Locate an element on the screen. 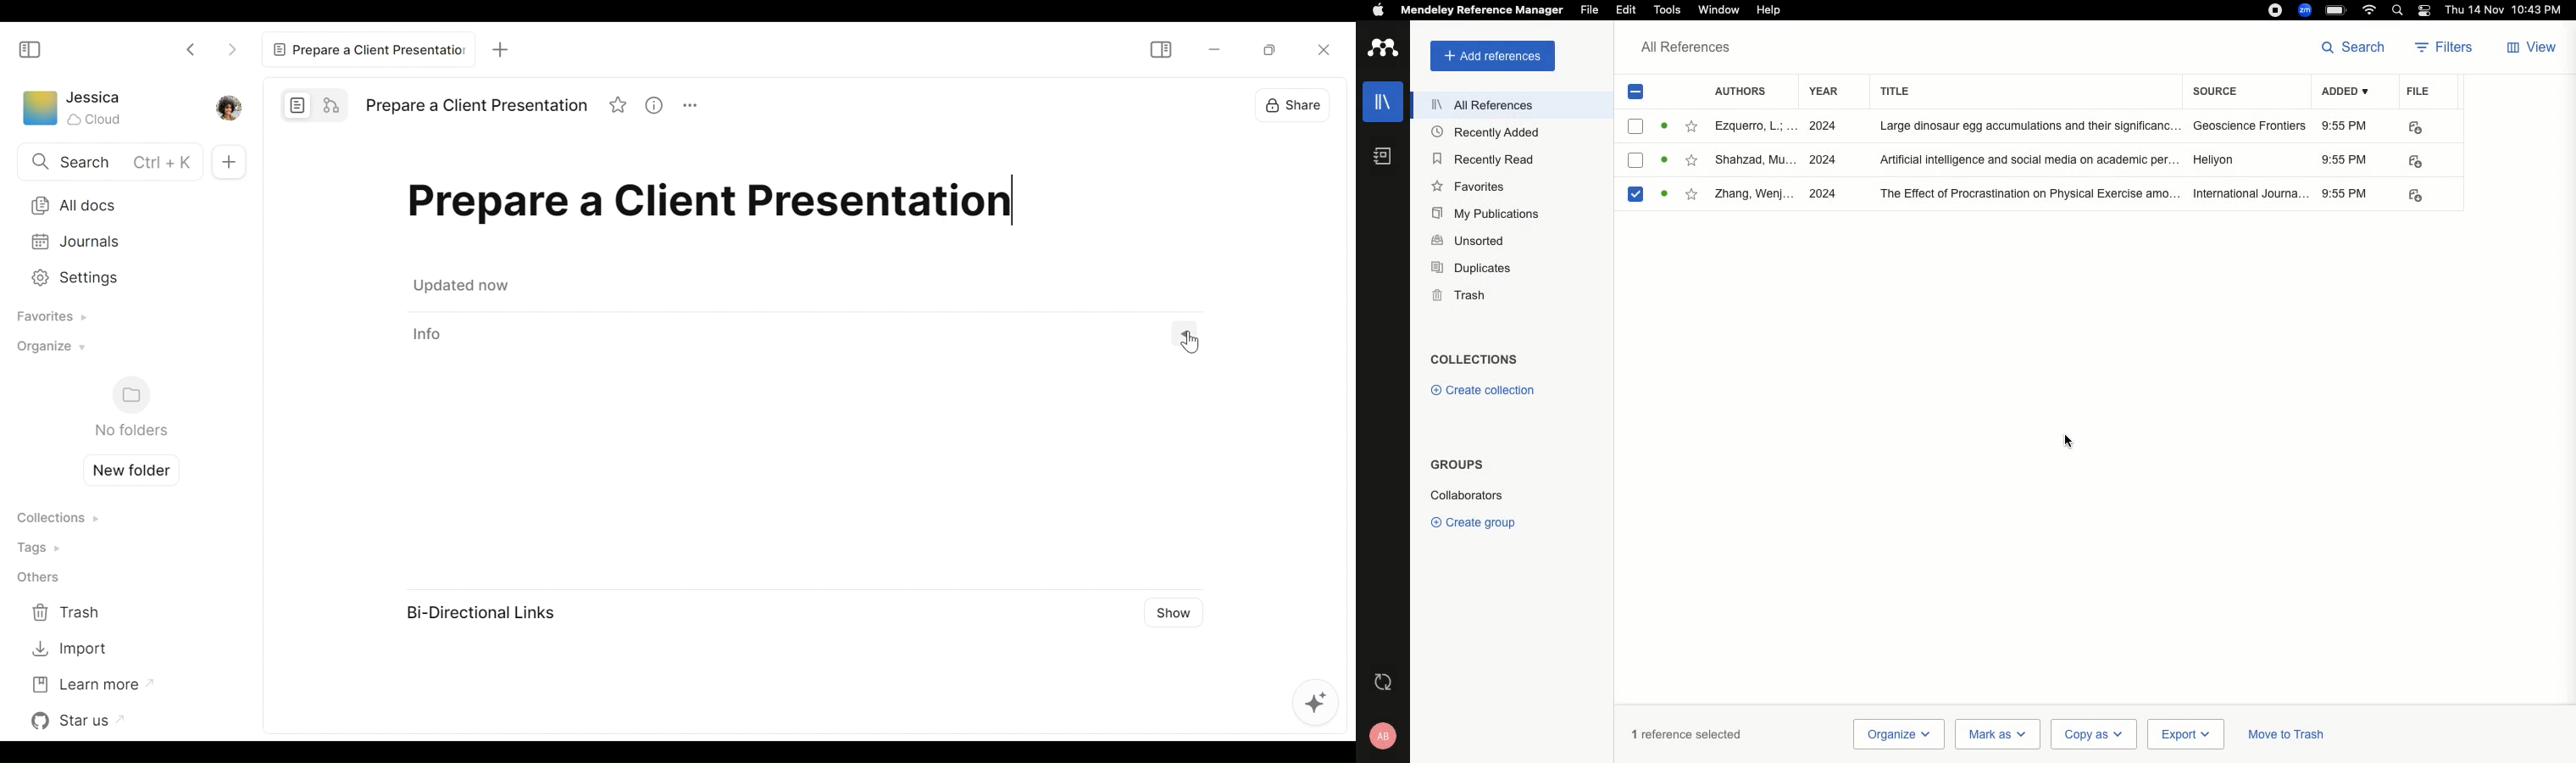 This screenshot has width=2576, height=784. Help is located at coordinates (1777, 9).